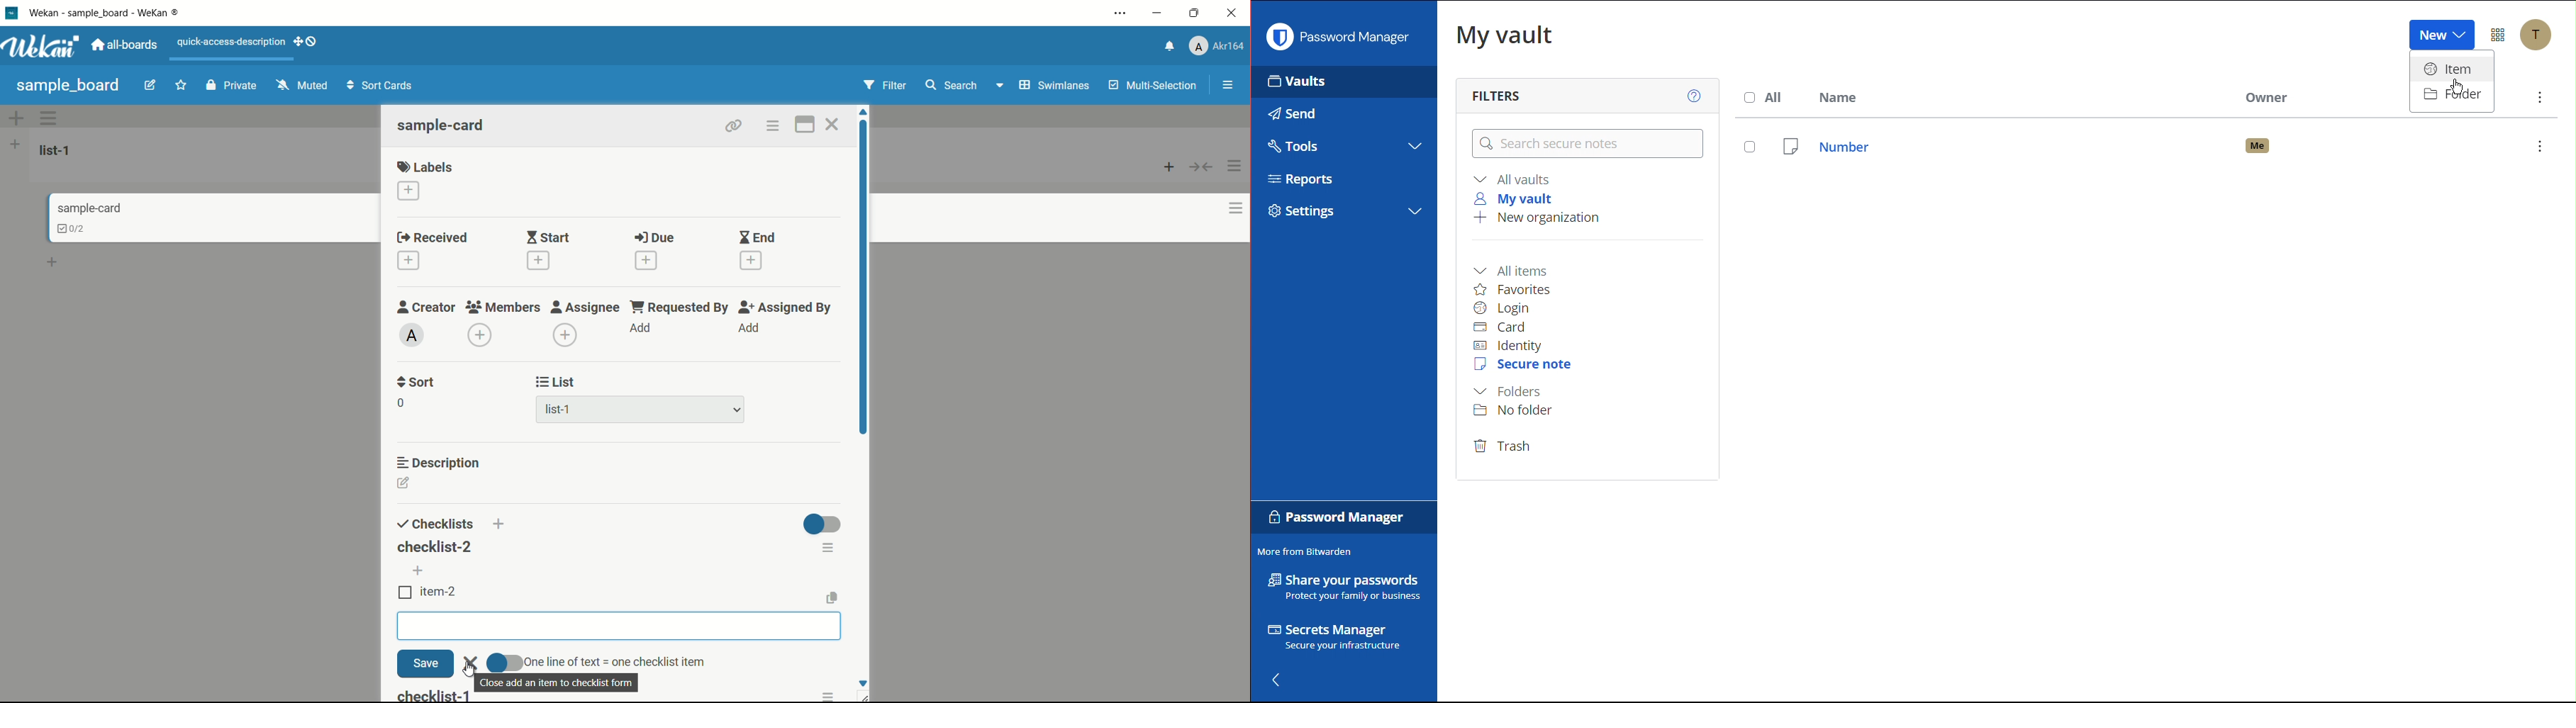 The height and width of the screenshot is (728, 2576). Describe the element at coordinates (1230, 85) in the screenshot. I see `show/hide sidebar` at that location.